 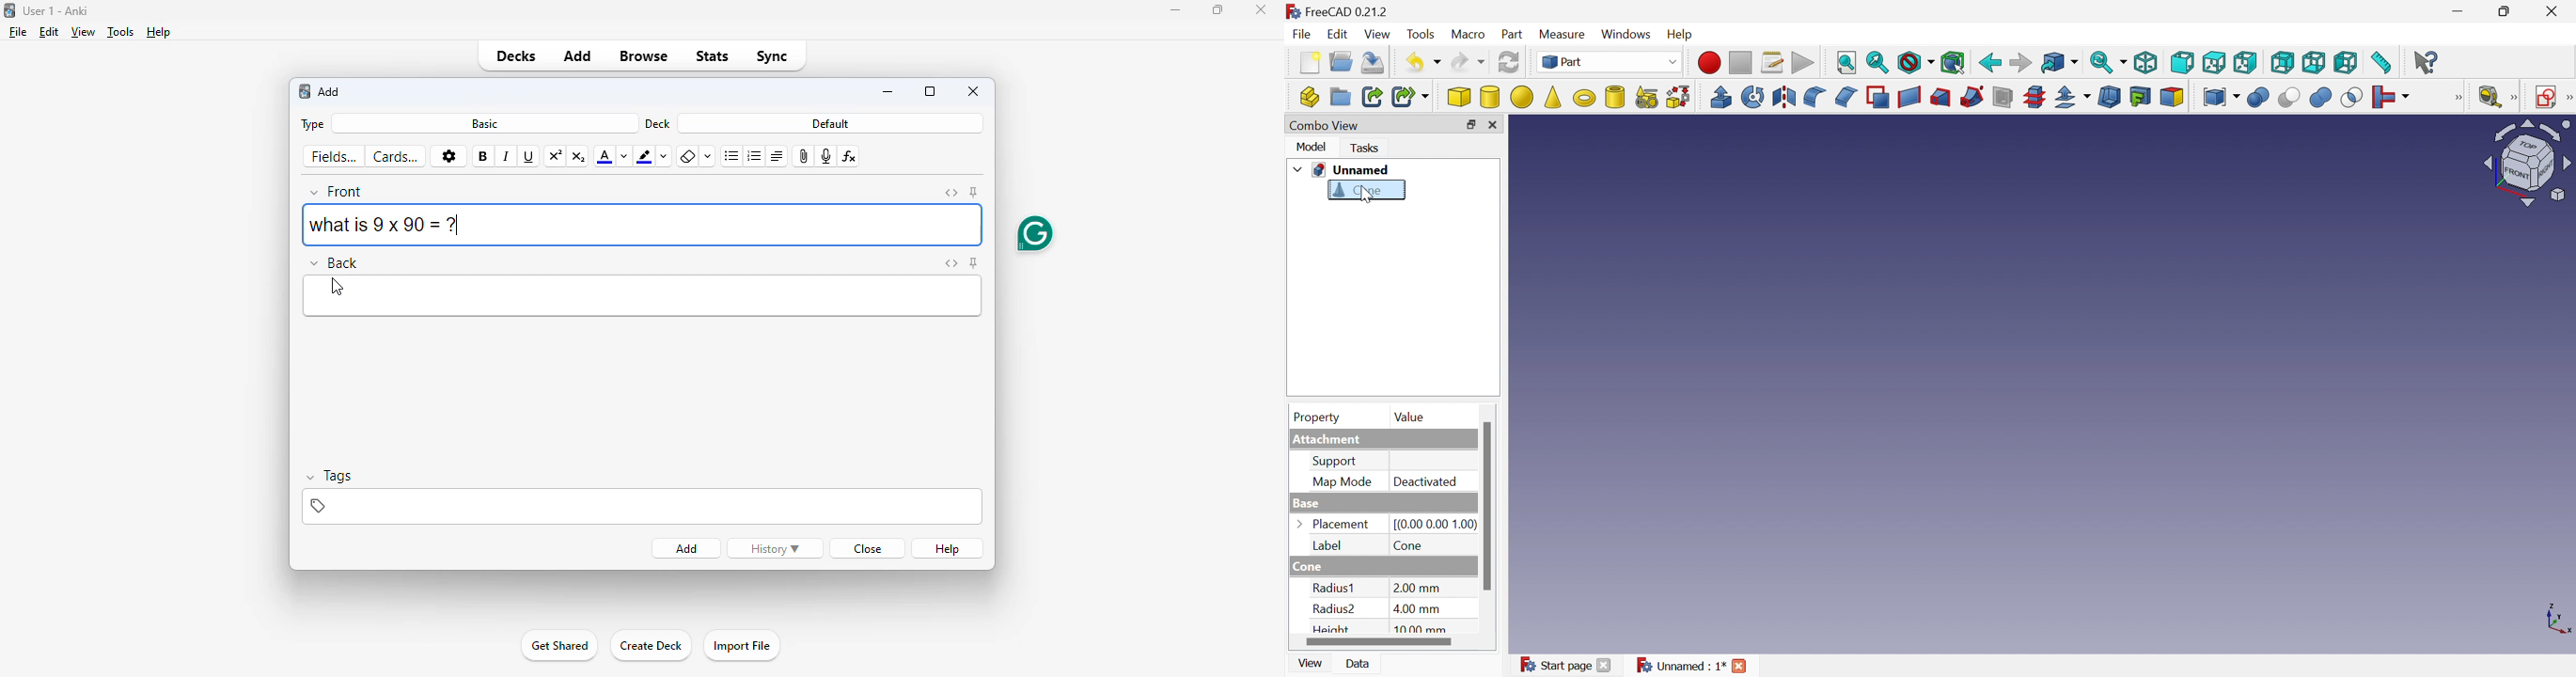 I want to click on select formatting to remove, so click(x=708, y=156).